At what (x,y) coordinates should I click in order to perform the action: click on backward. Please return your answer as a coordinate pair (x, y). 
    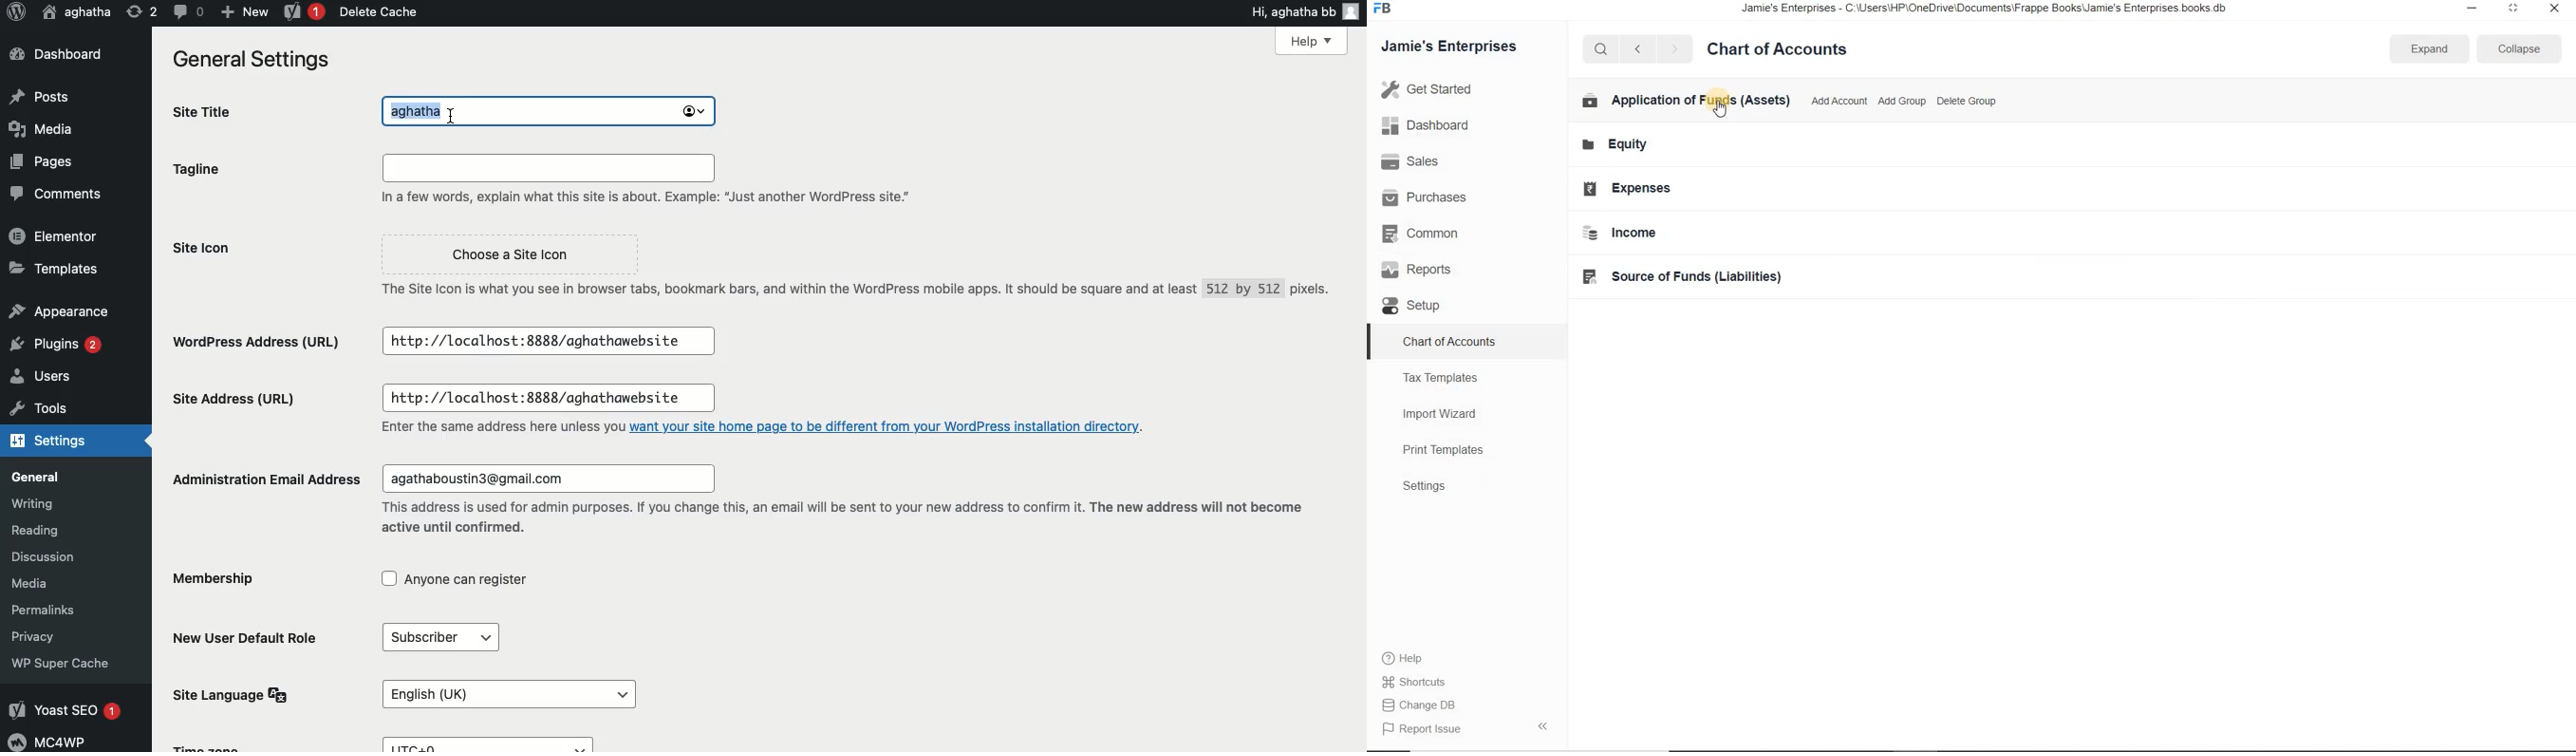
    Looking at the image, I should click on (1637, 50).